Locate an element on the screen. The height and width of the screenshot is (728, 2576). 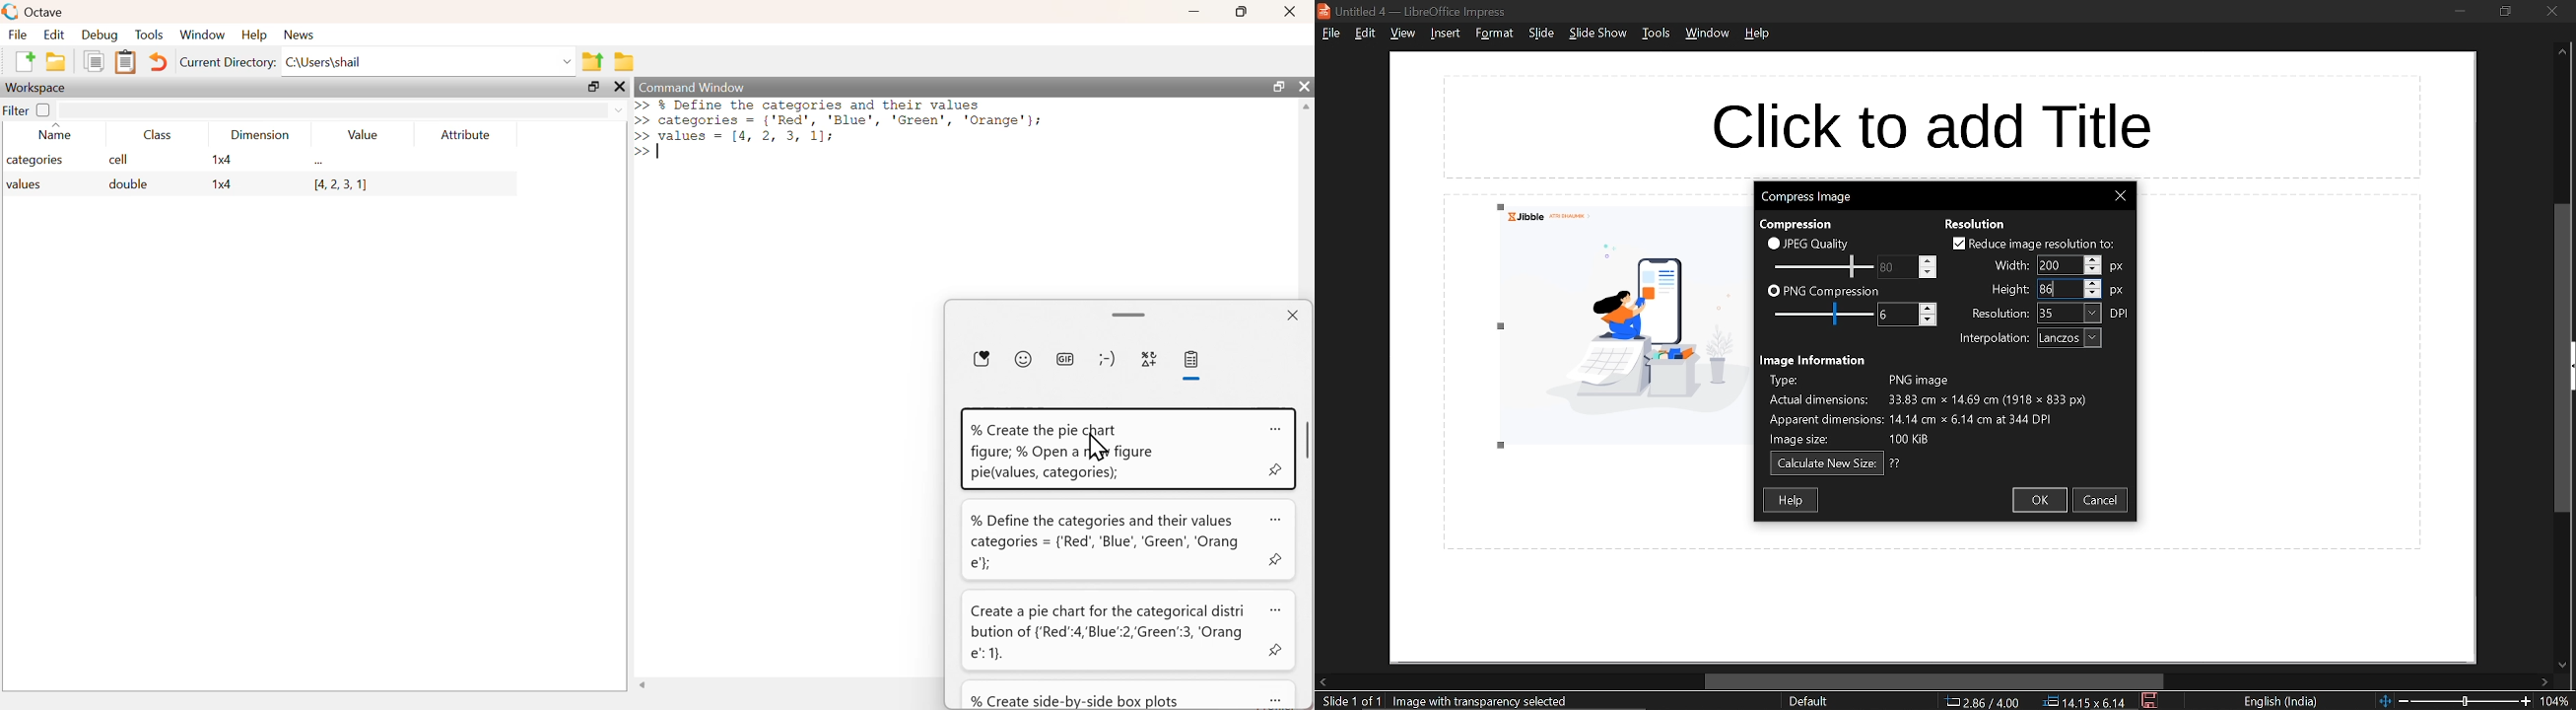
Dimension is located at coordinates (262, 136).